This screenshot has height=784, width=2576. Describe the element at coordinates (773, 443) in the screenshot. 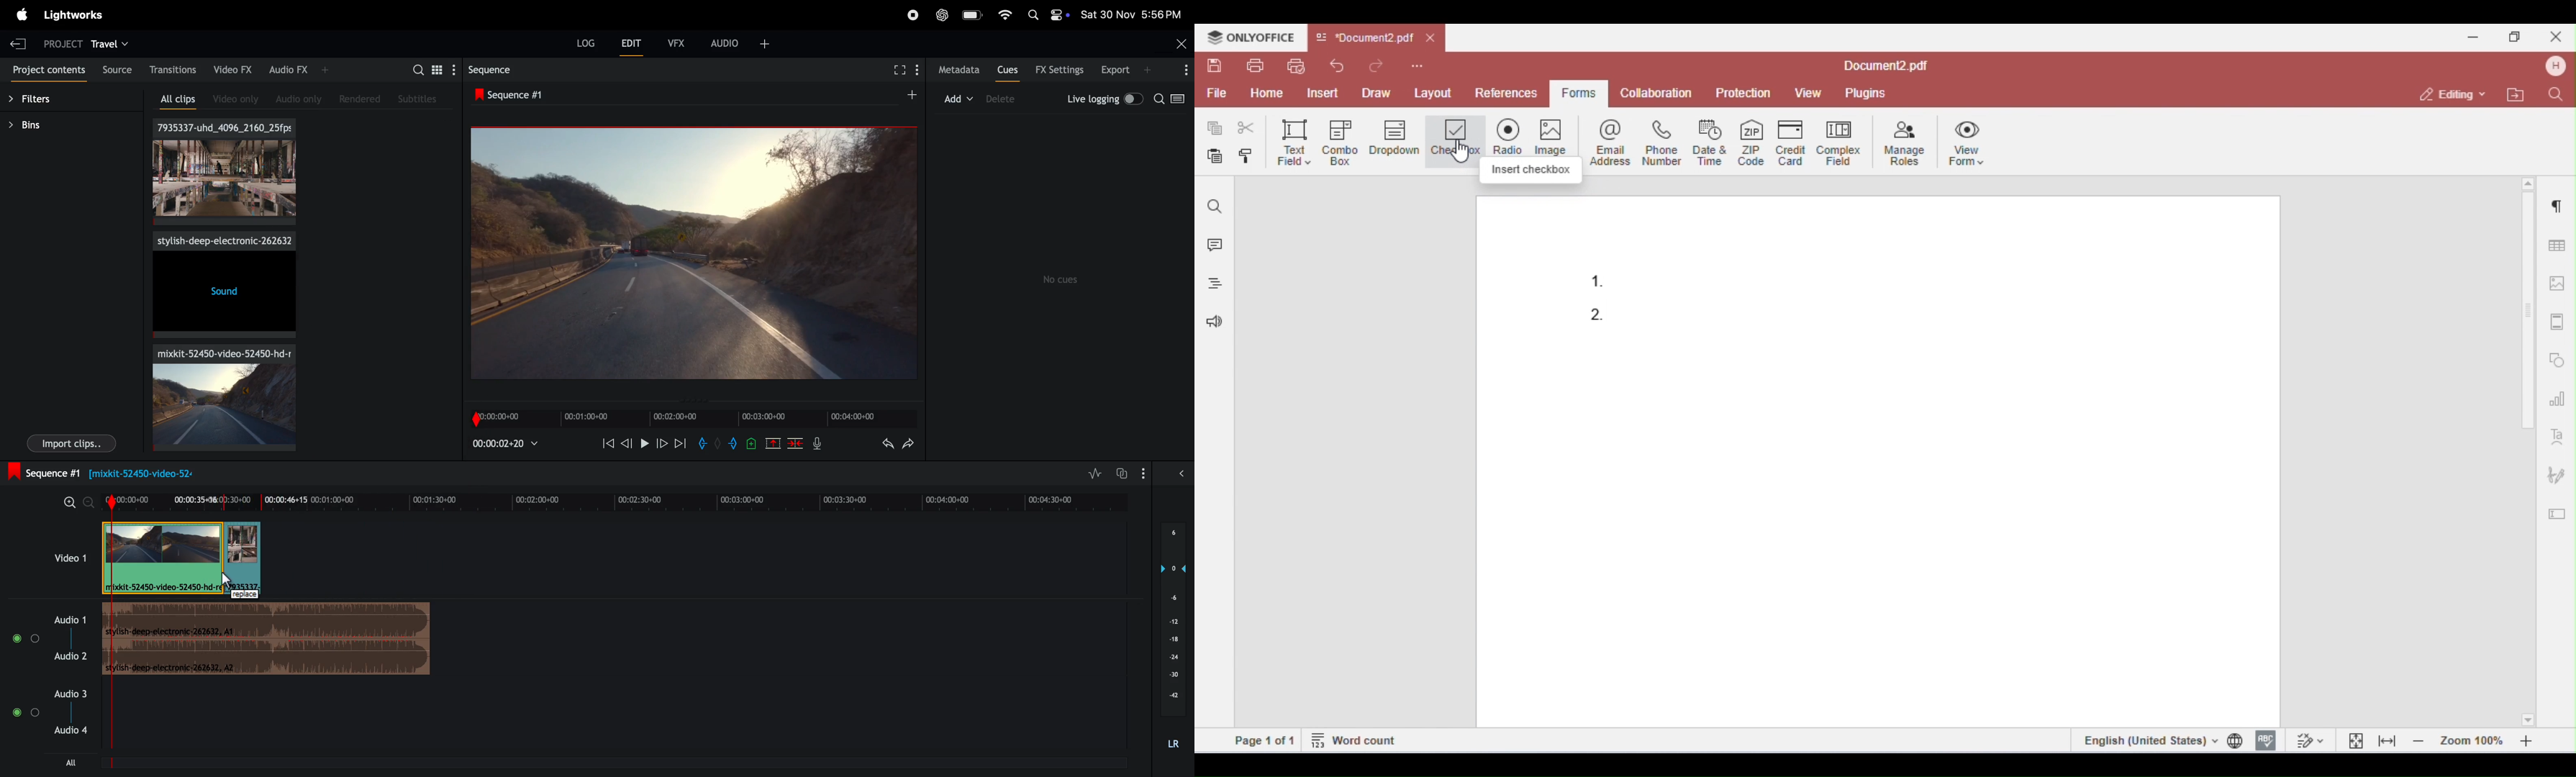

I see `cut` at that location.